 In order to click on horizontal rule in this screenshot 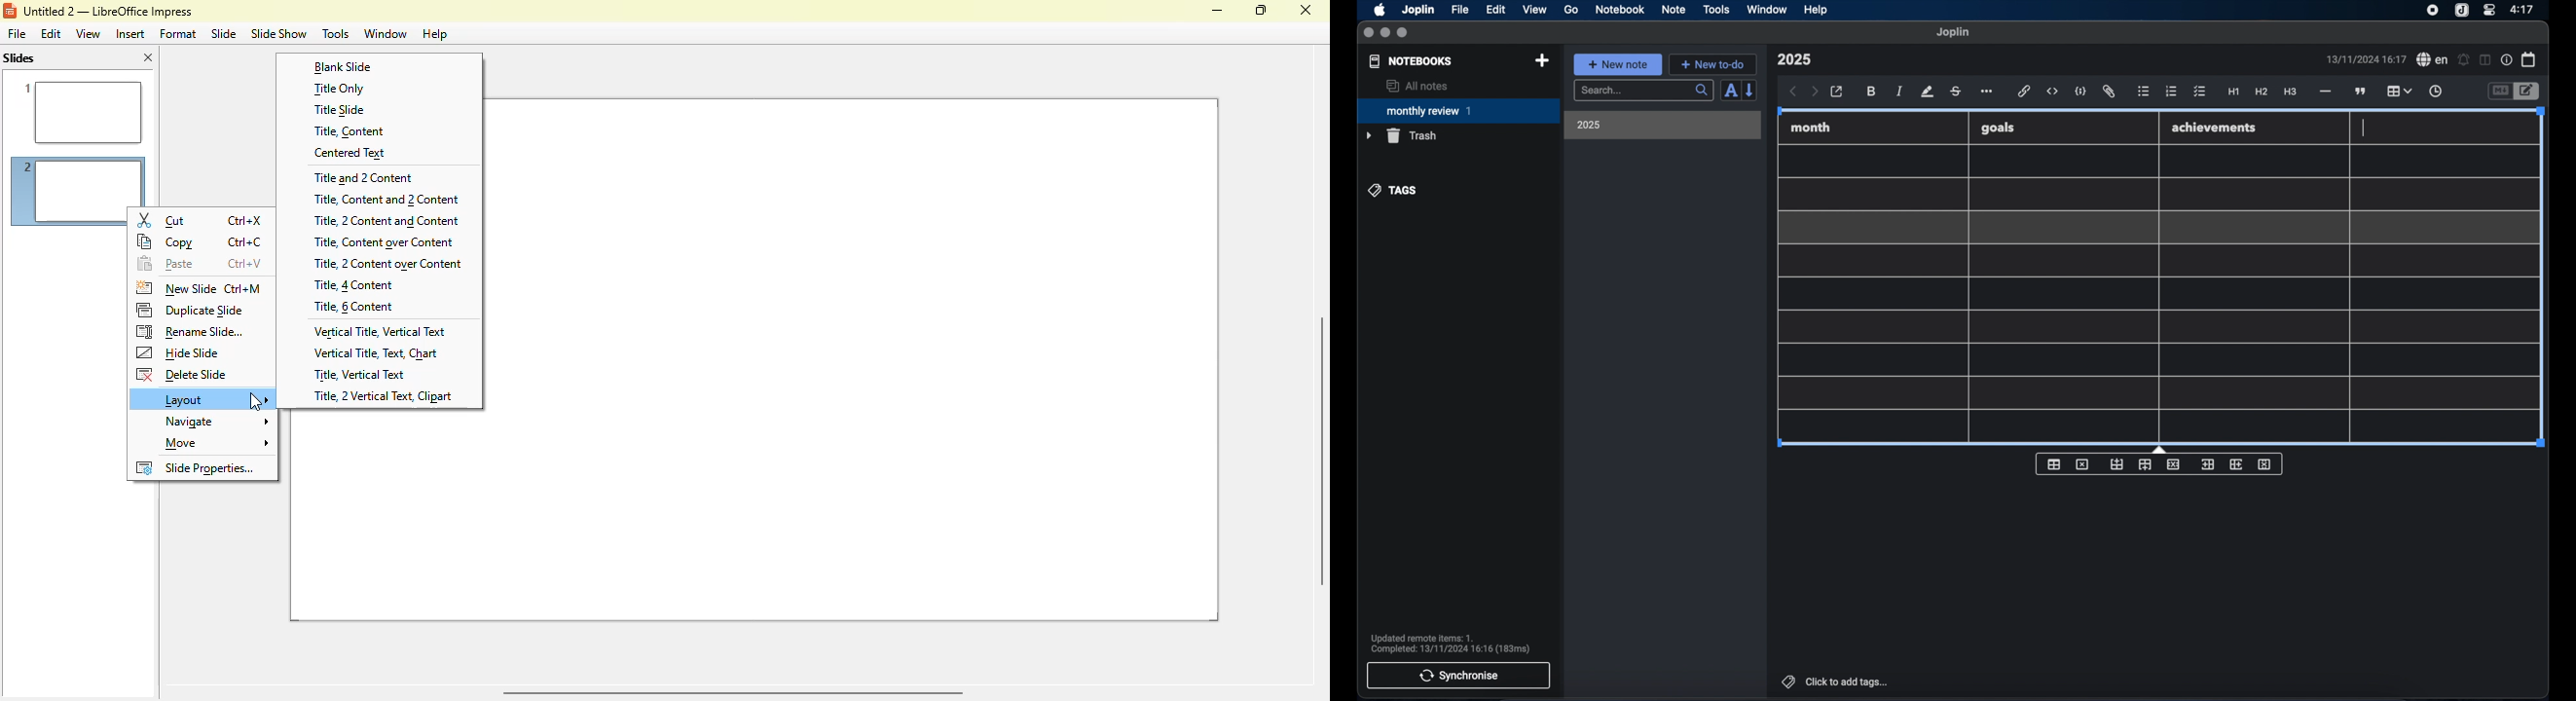, I will do `click(2324, 92)`.